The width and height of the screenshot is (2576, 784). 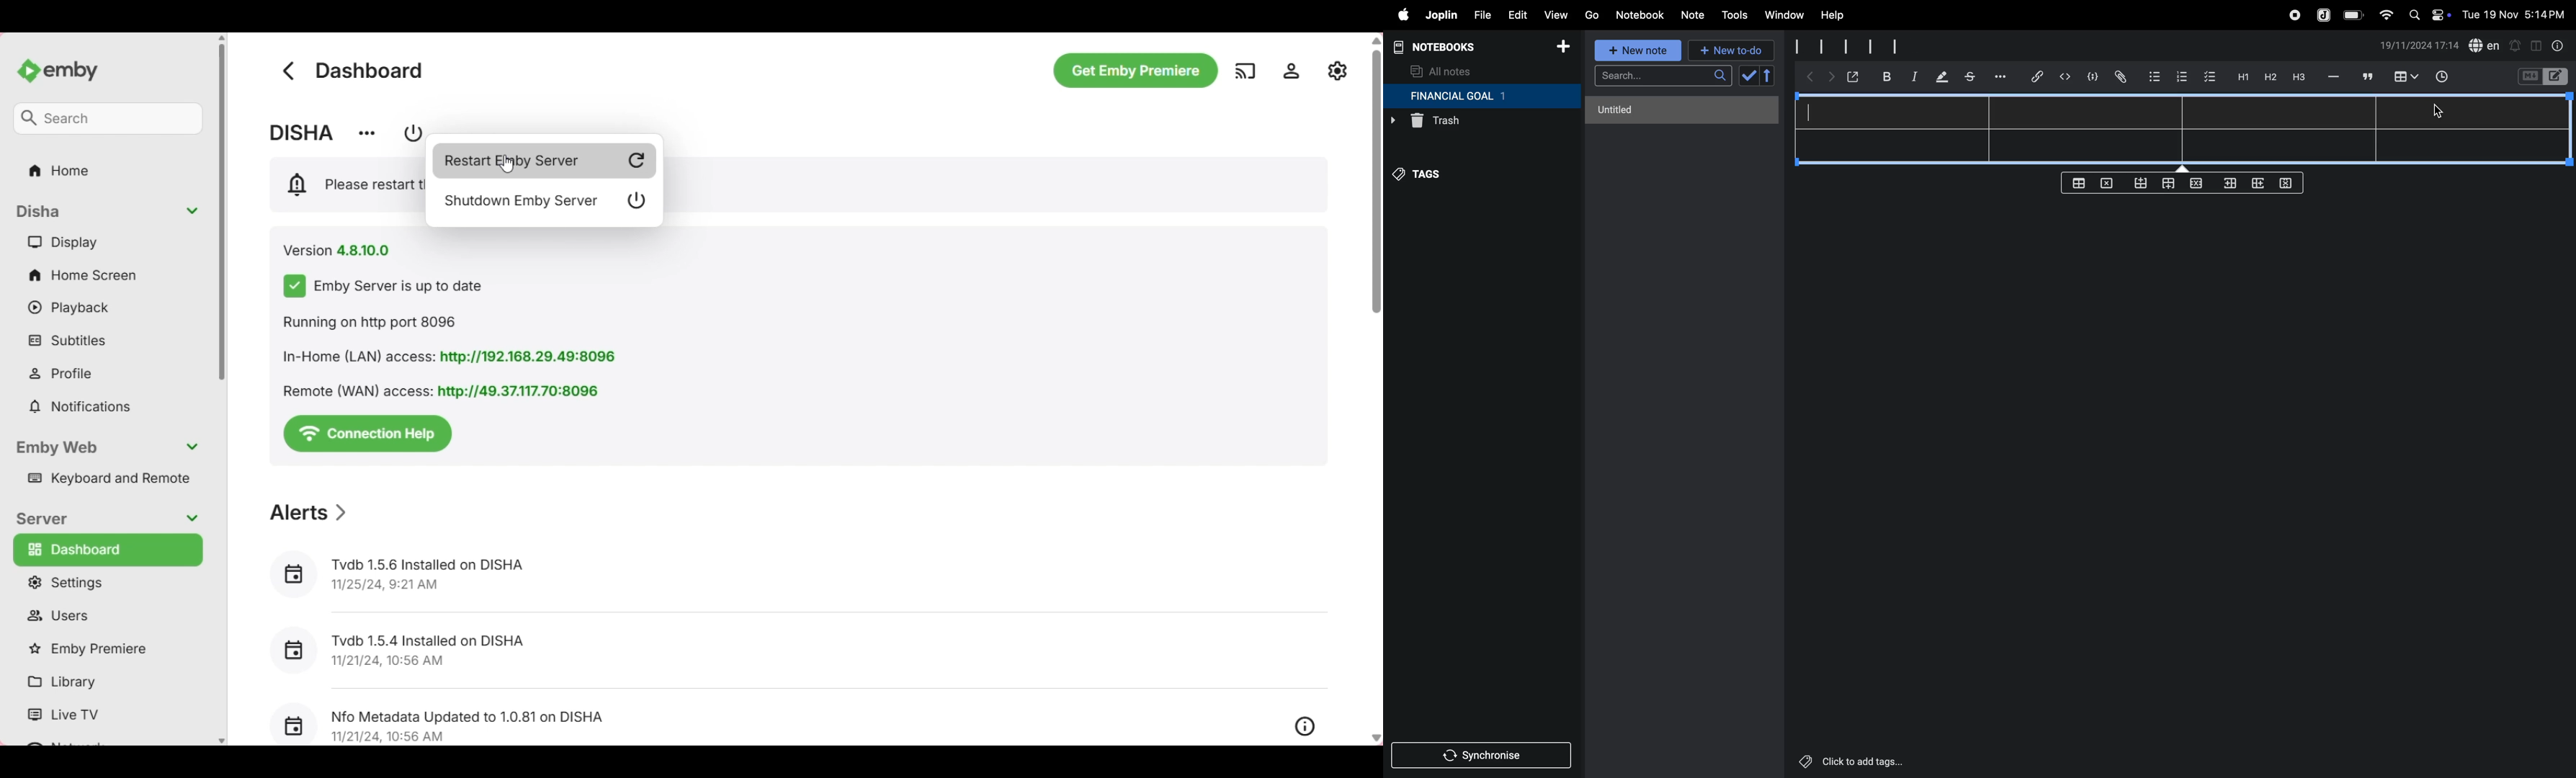 What do you see at coordinates (1555, 13) in the screenshot?
I see `view` at bounding box center [1555, 13].